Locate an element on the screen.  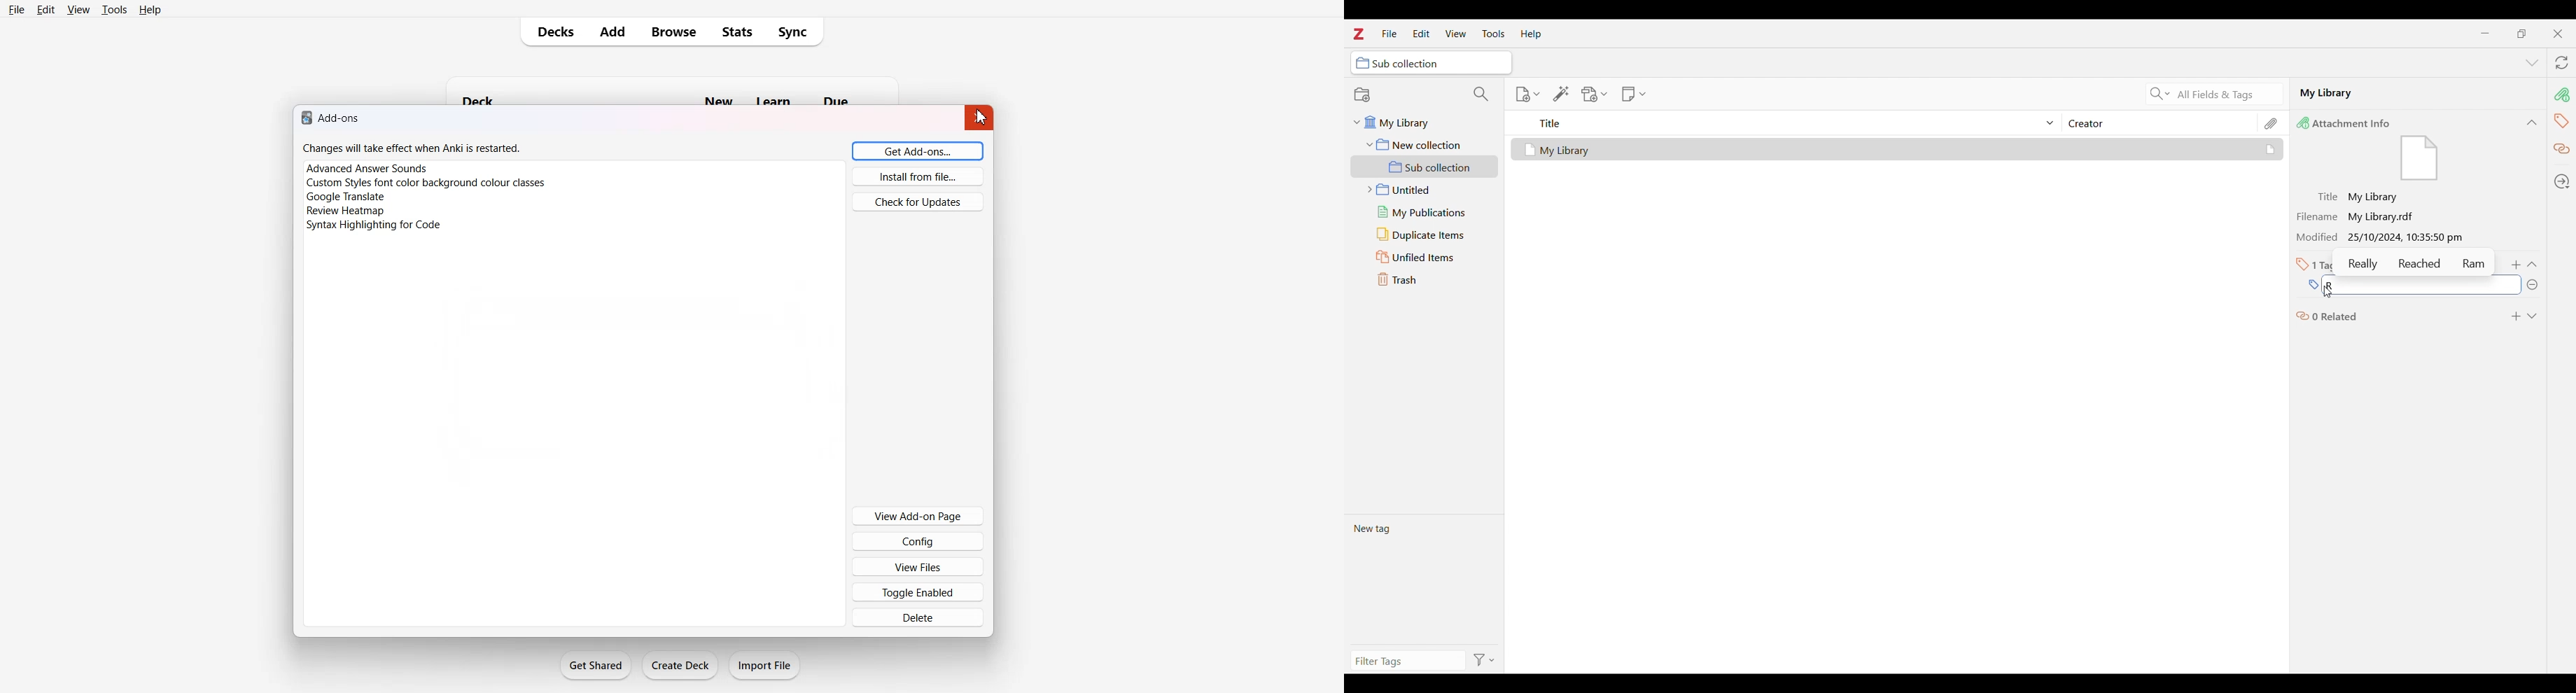
View Files is located at coordinates (918, 566).